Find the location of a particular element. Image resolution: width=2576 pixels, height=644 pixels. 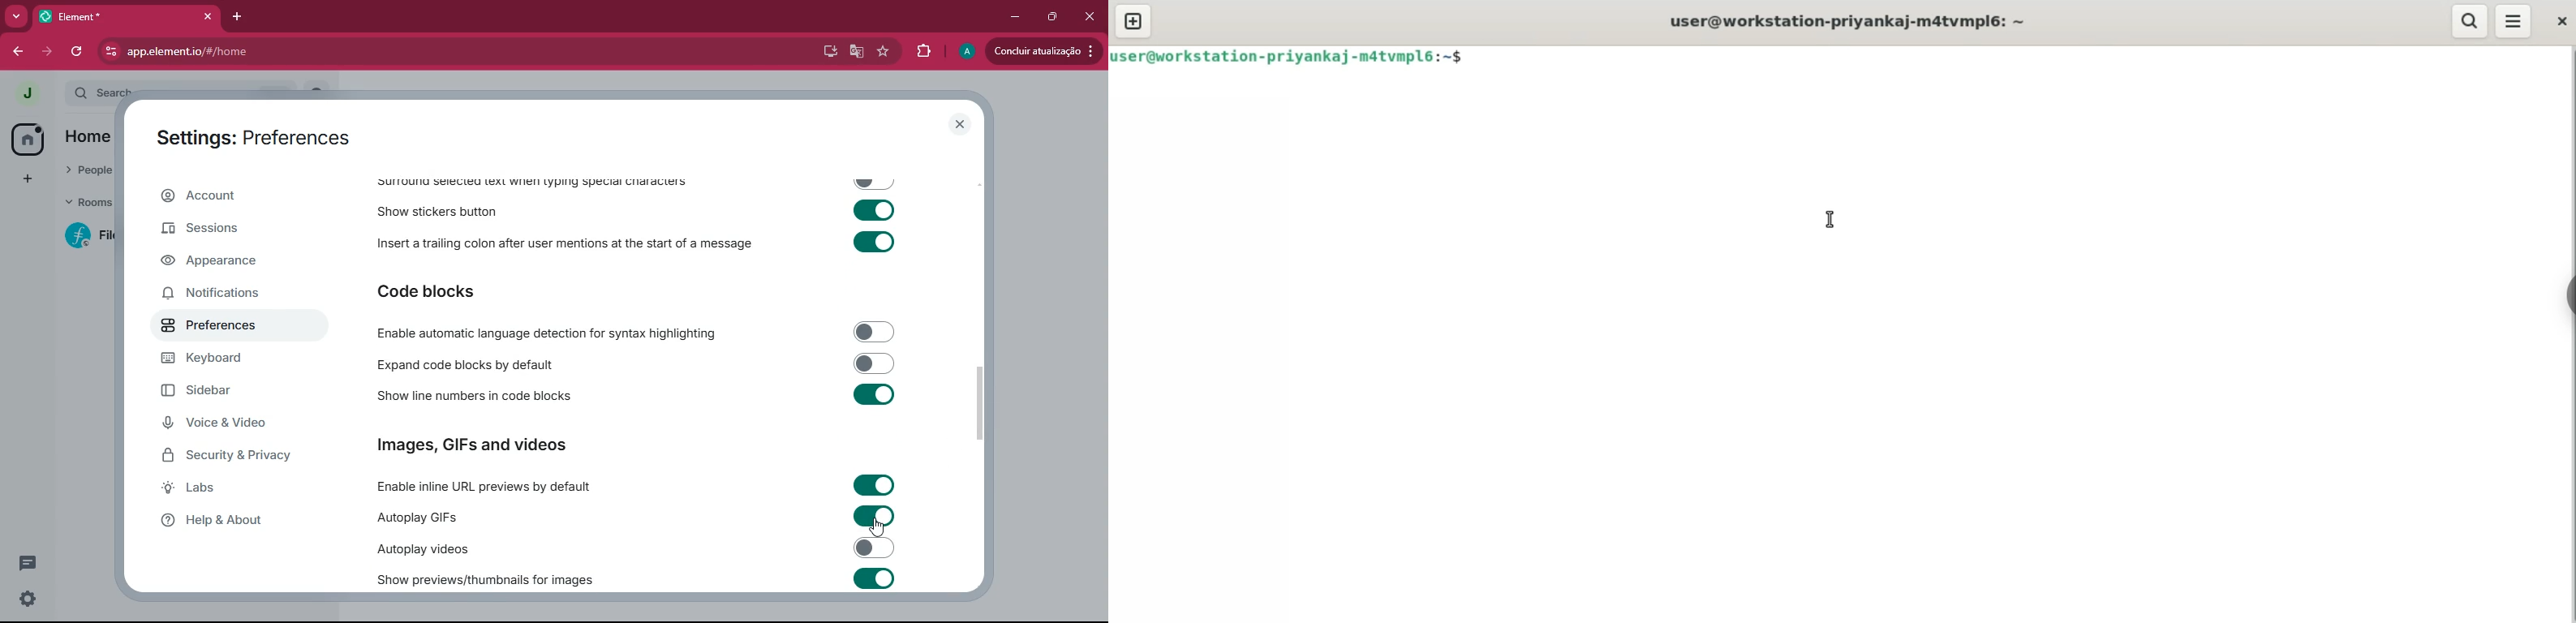

cursor is located at coordinates (877, 527).